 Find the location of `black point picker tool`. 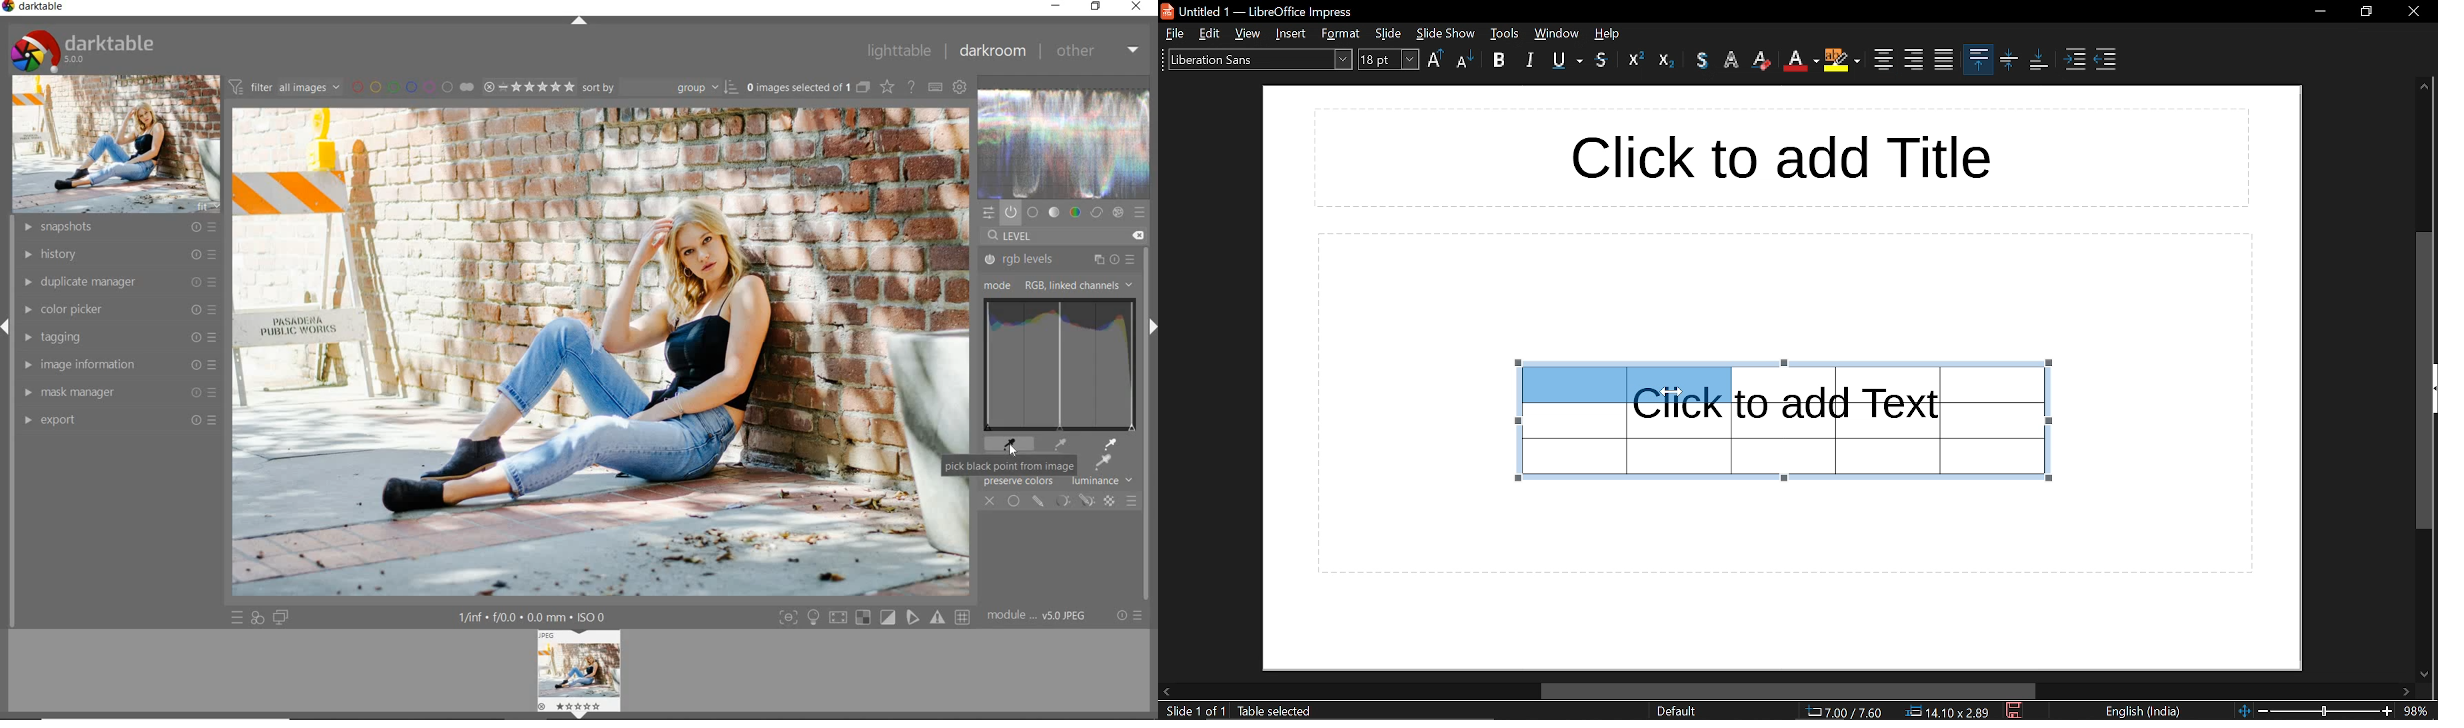

black point picker tool is located at coordinates (1014, 444).